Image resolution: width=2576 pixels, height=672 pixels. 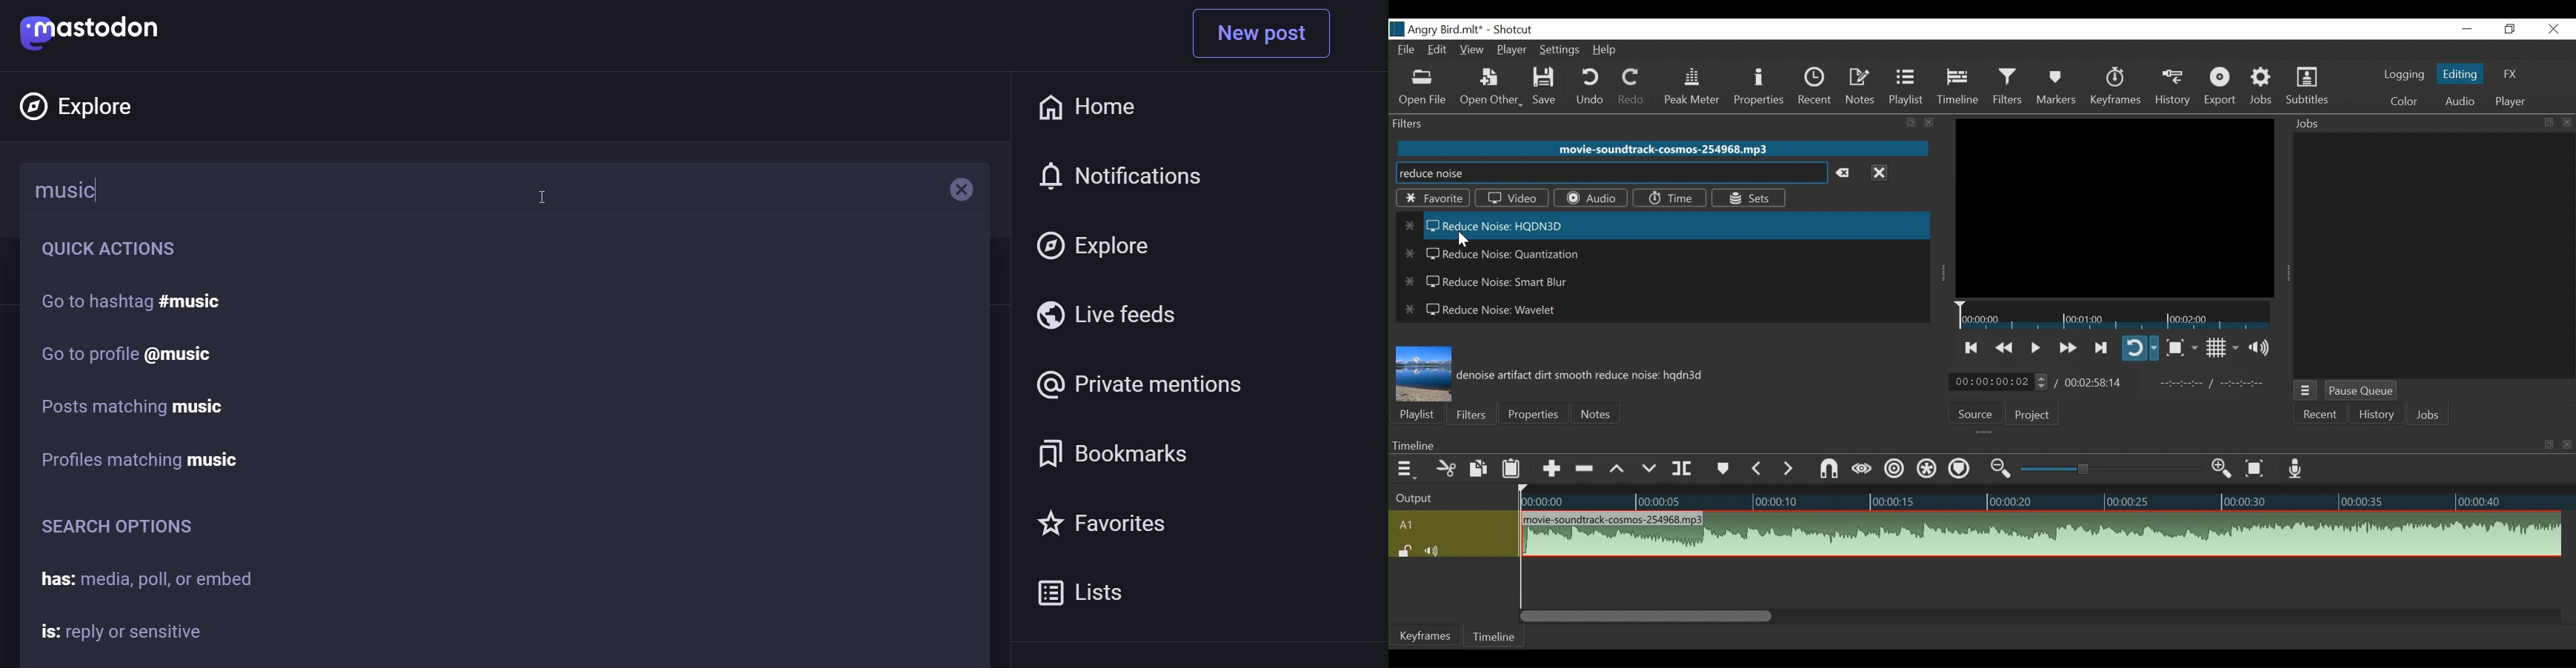 What do you see at coordinates (1404, 468) in the screenshot?
I see `Timeline menu` at bounding box center [1404, 468].